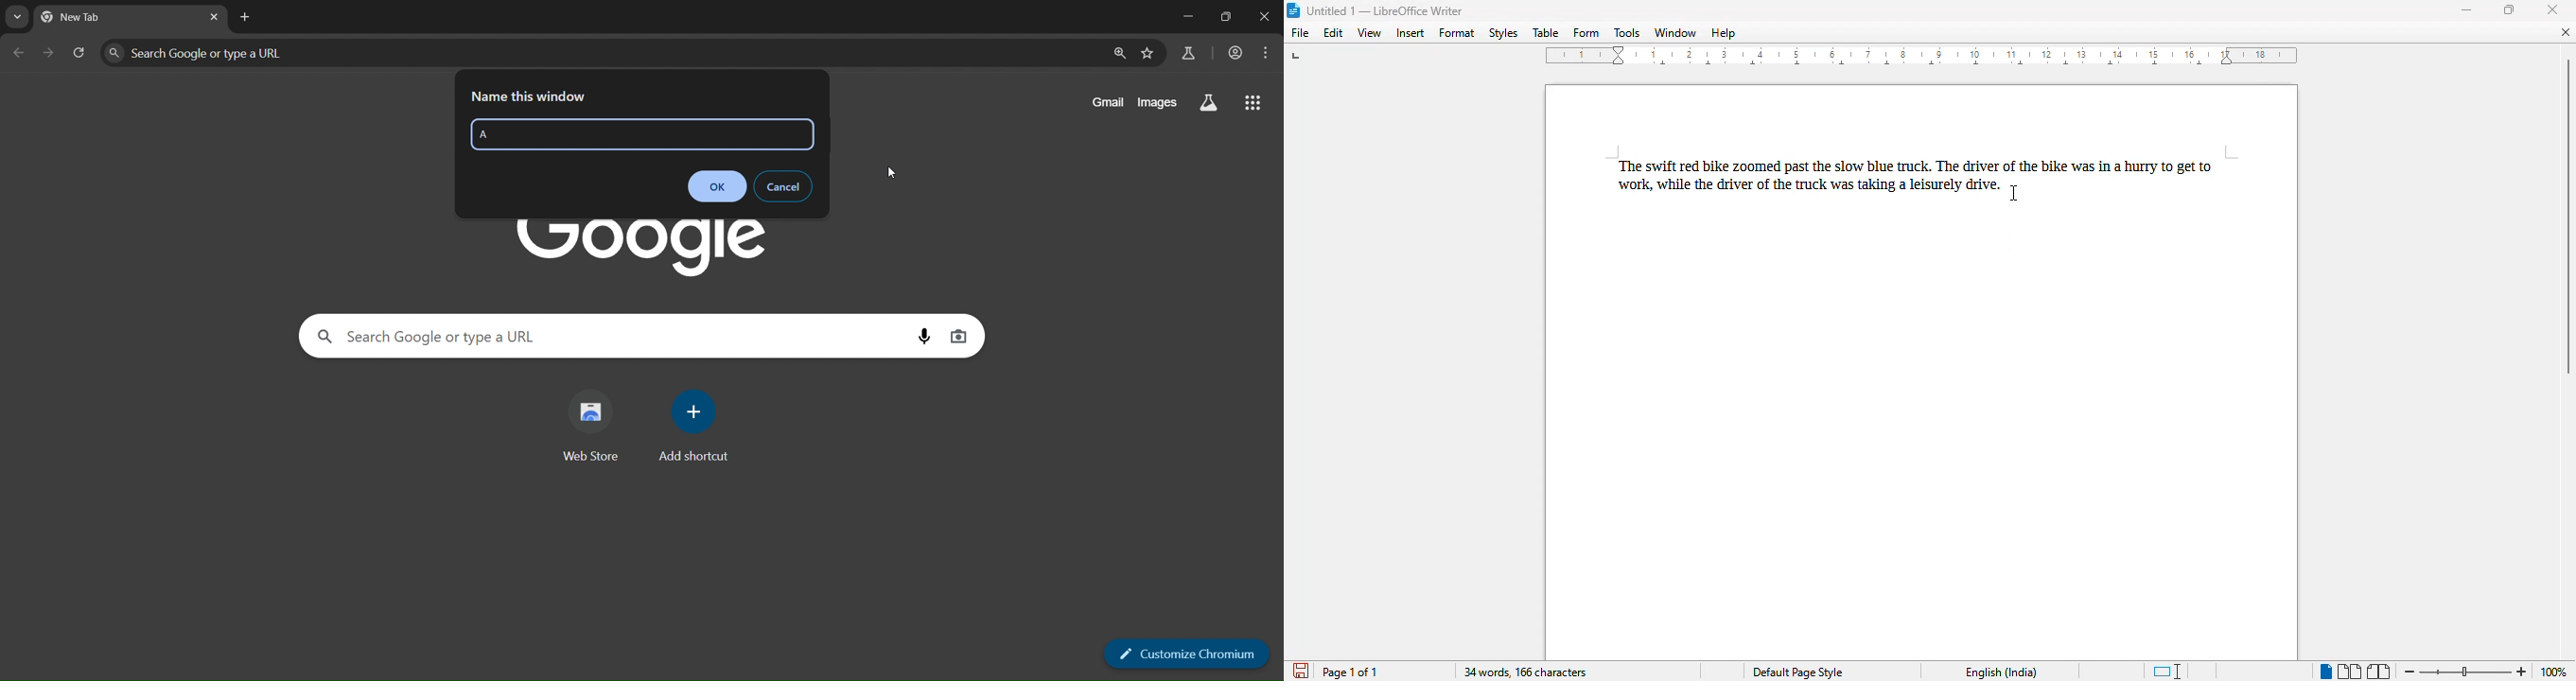 This screenshot has width=2576, height=700. What do you see at coordinates (1301, 32) in the screenshot?
I see `file` at bounding box center [1301, 32].